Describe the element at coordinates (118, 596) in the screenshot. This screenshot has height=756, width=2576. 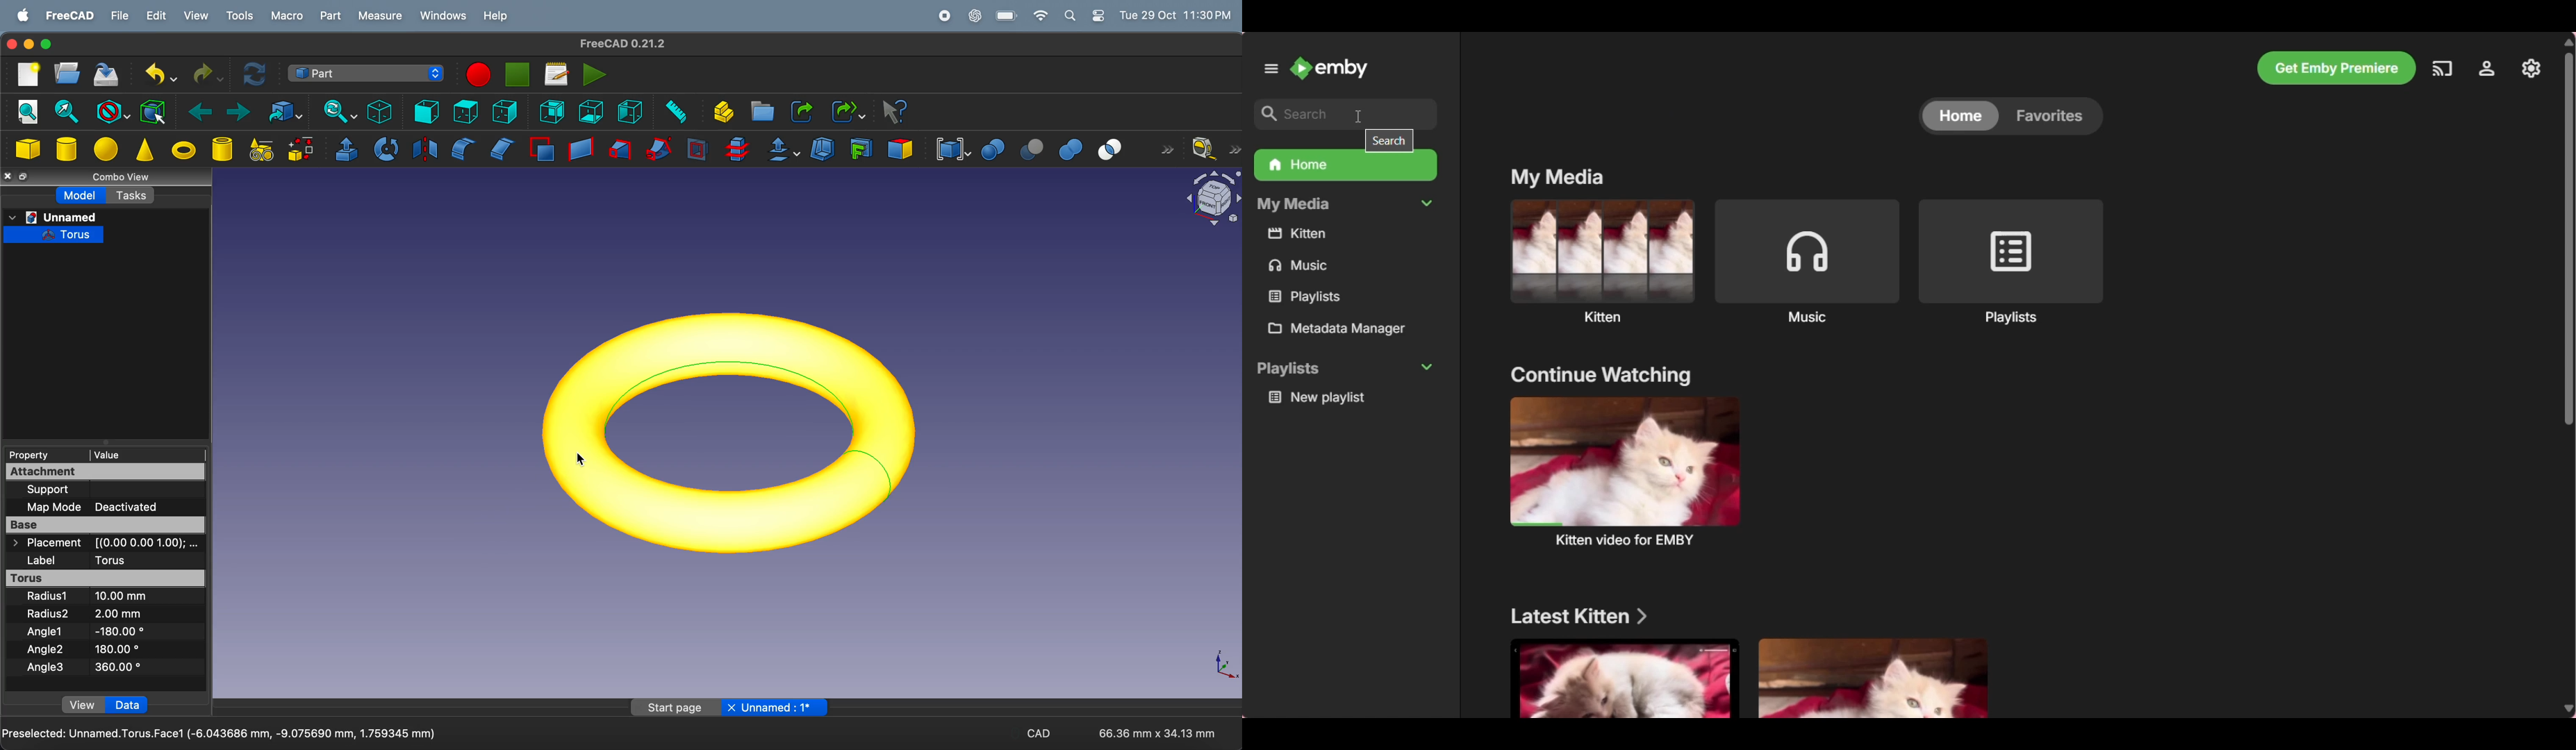
I see `10.00 mm` at that location.